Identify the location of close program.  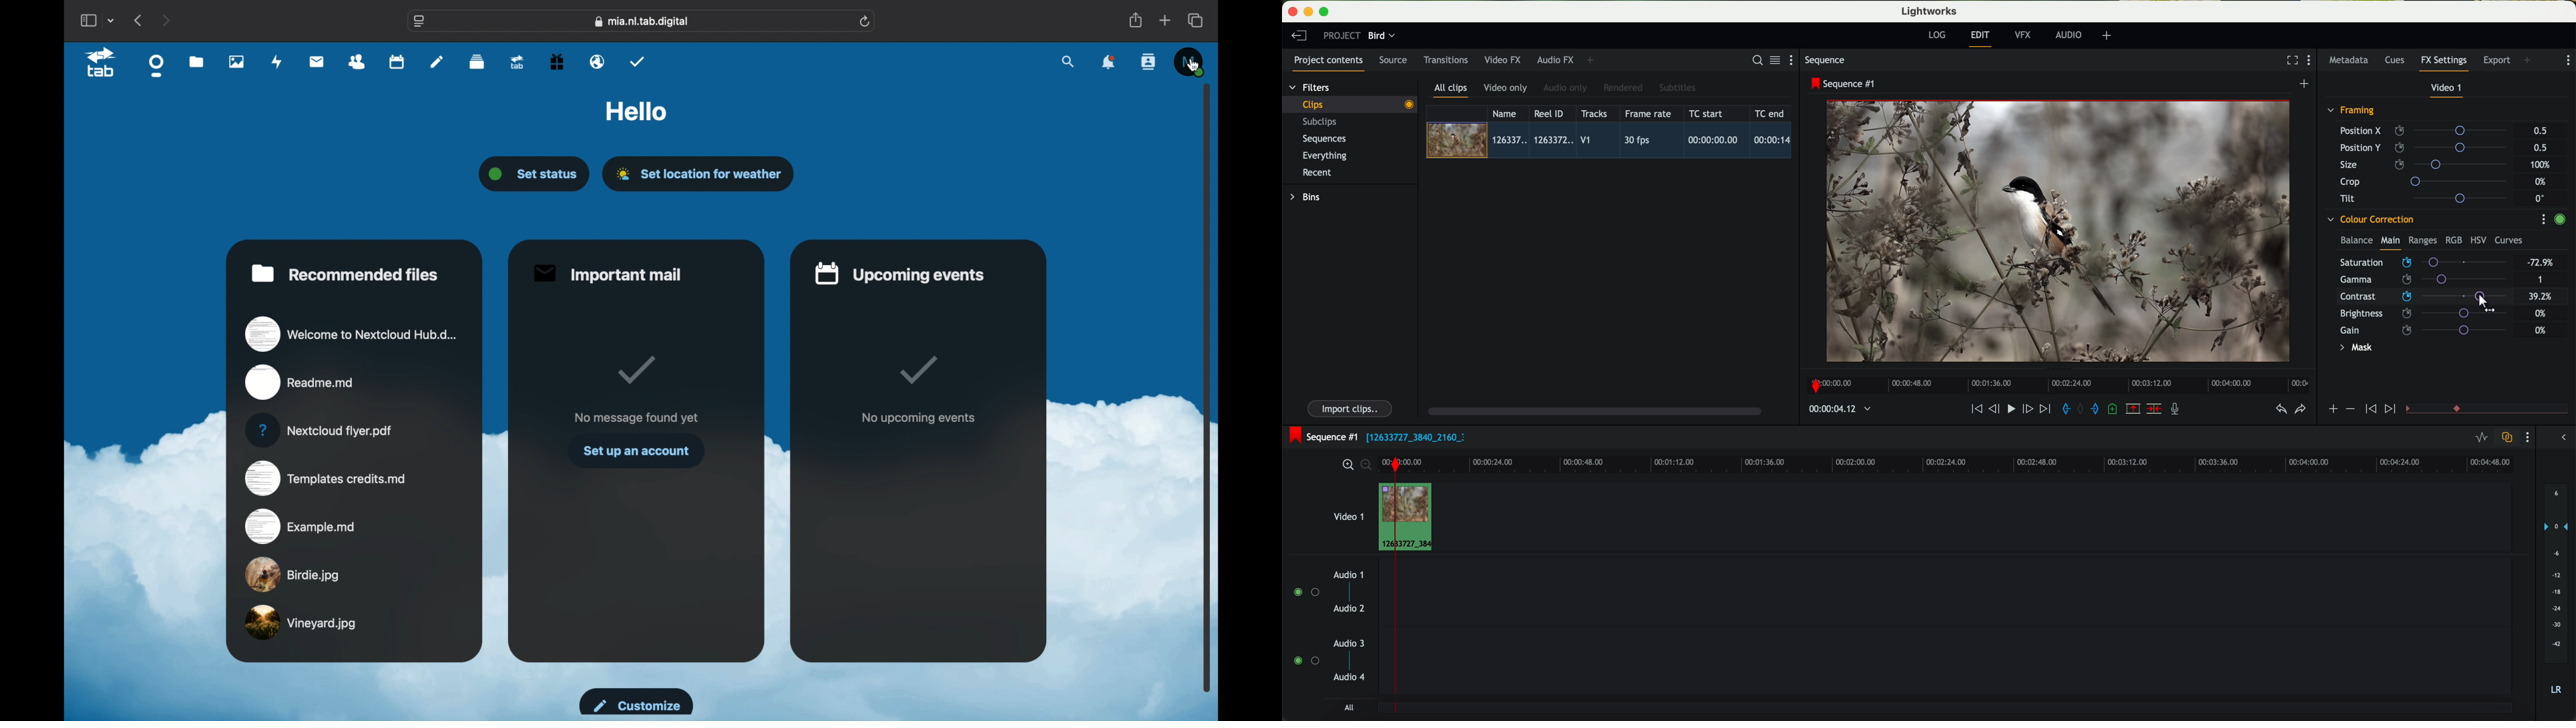
(1292, 12).